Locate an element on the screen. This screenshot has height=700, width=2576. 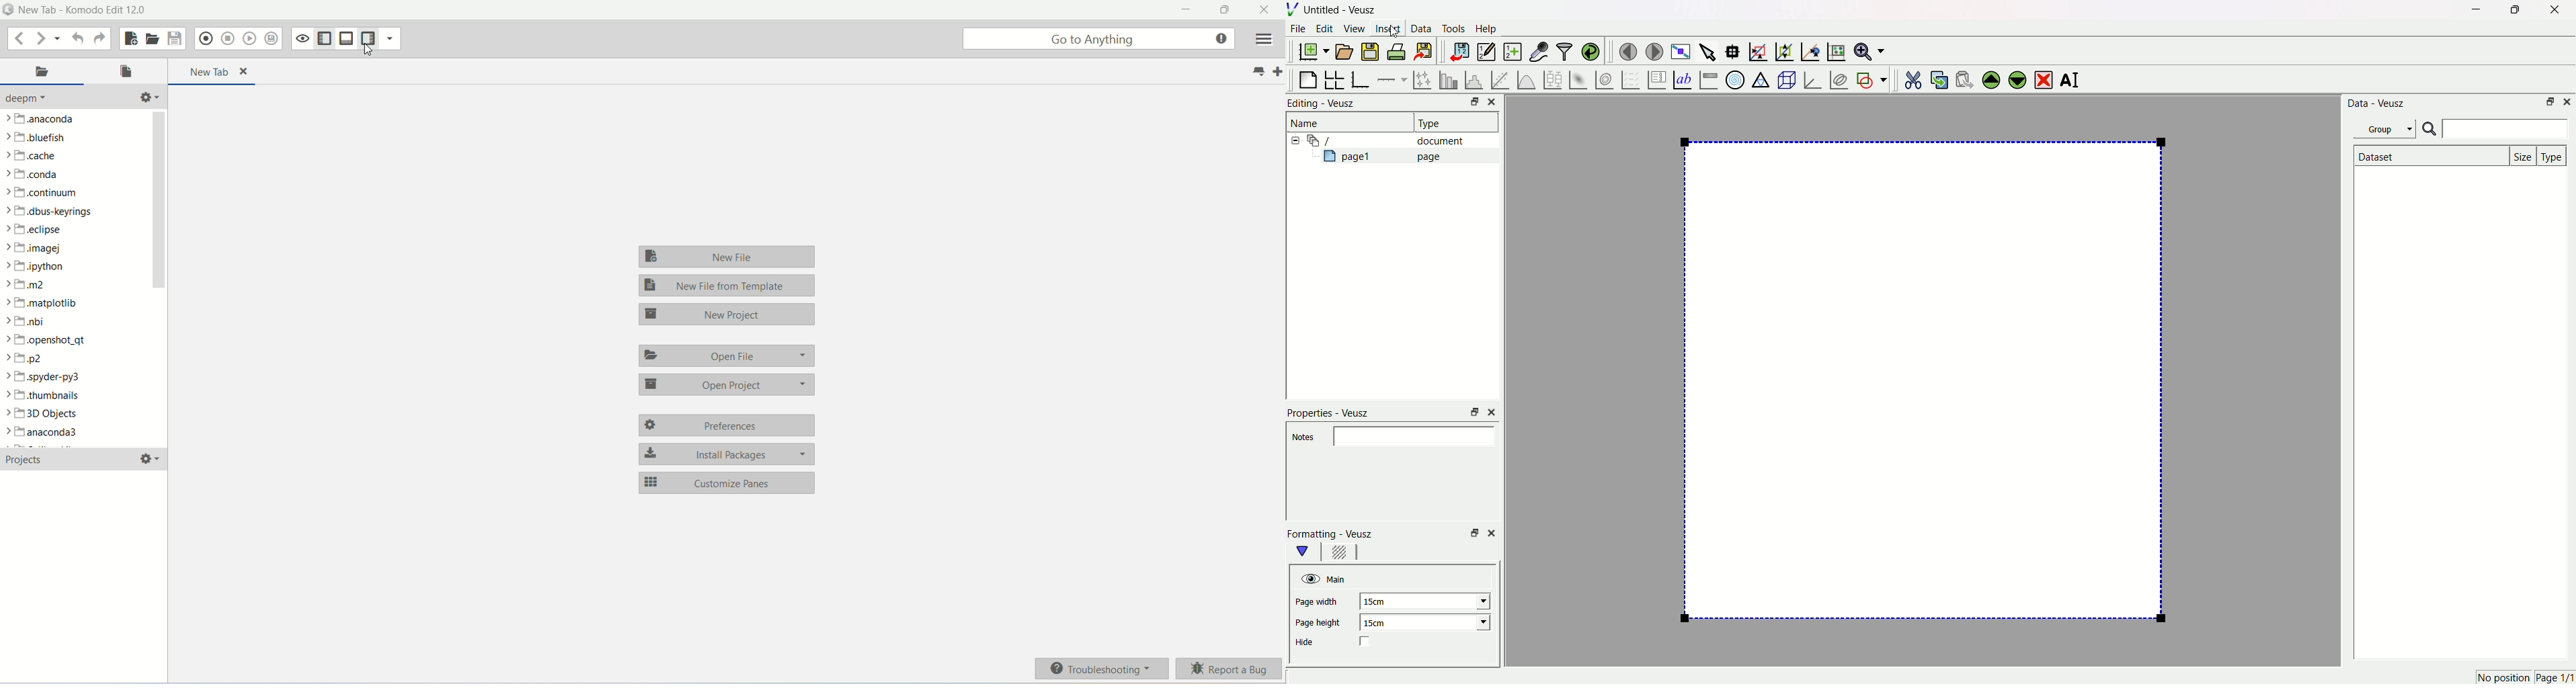
recent location is located at coordinates (59, 39).